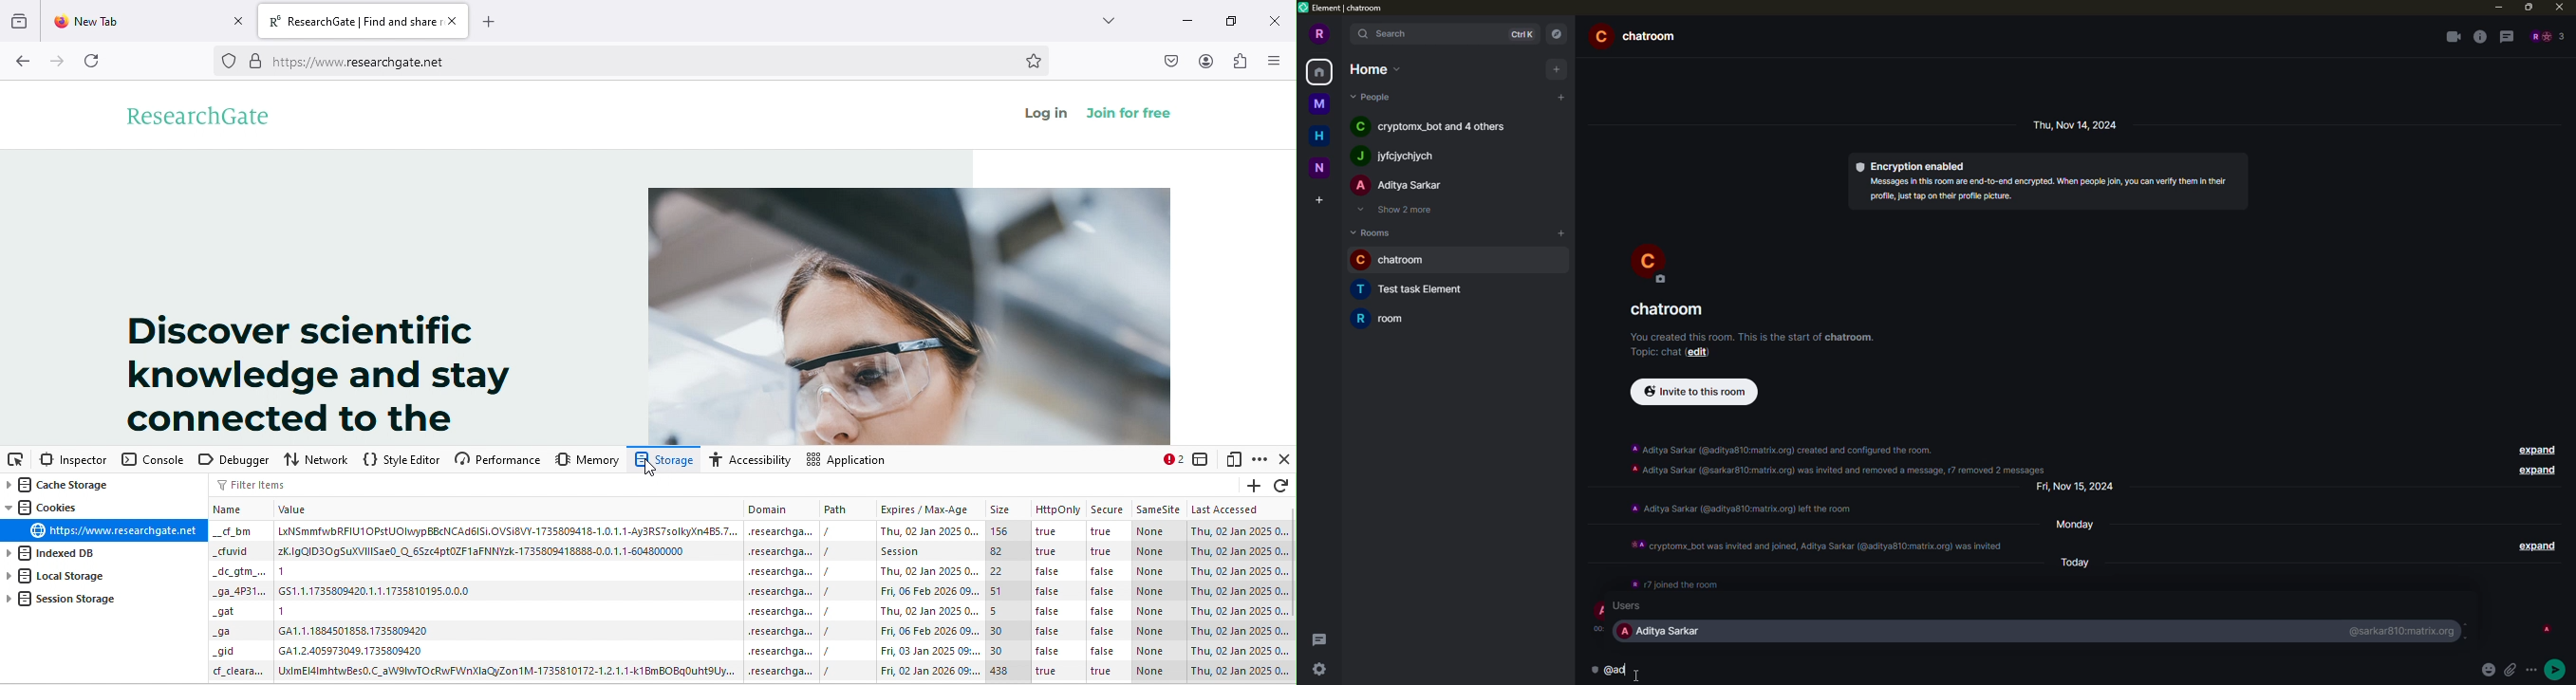 The width and height of the screenshot is (2576, 700). What do you see at coordinates (354, 20) in the screenshot?
I see `ResearchGate | Find and share` at bounding box center [354, 20].